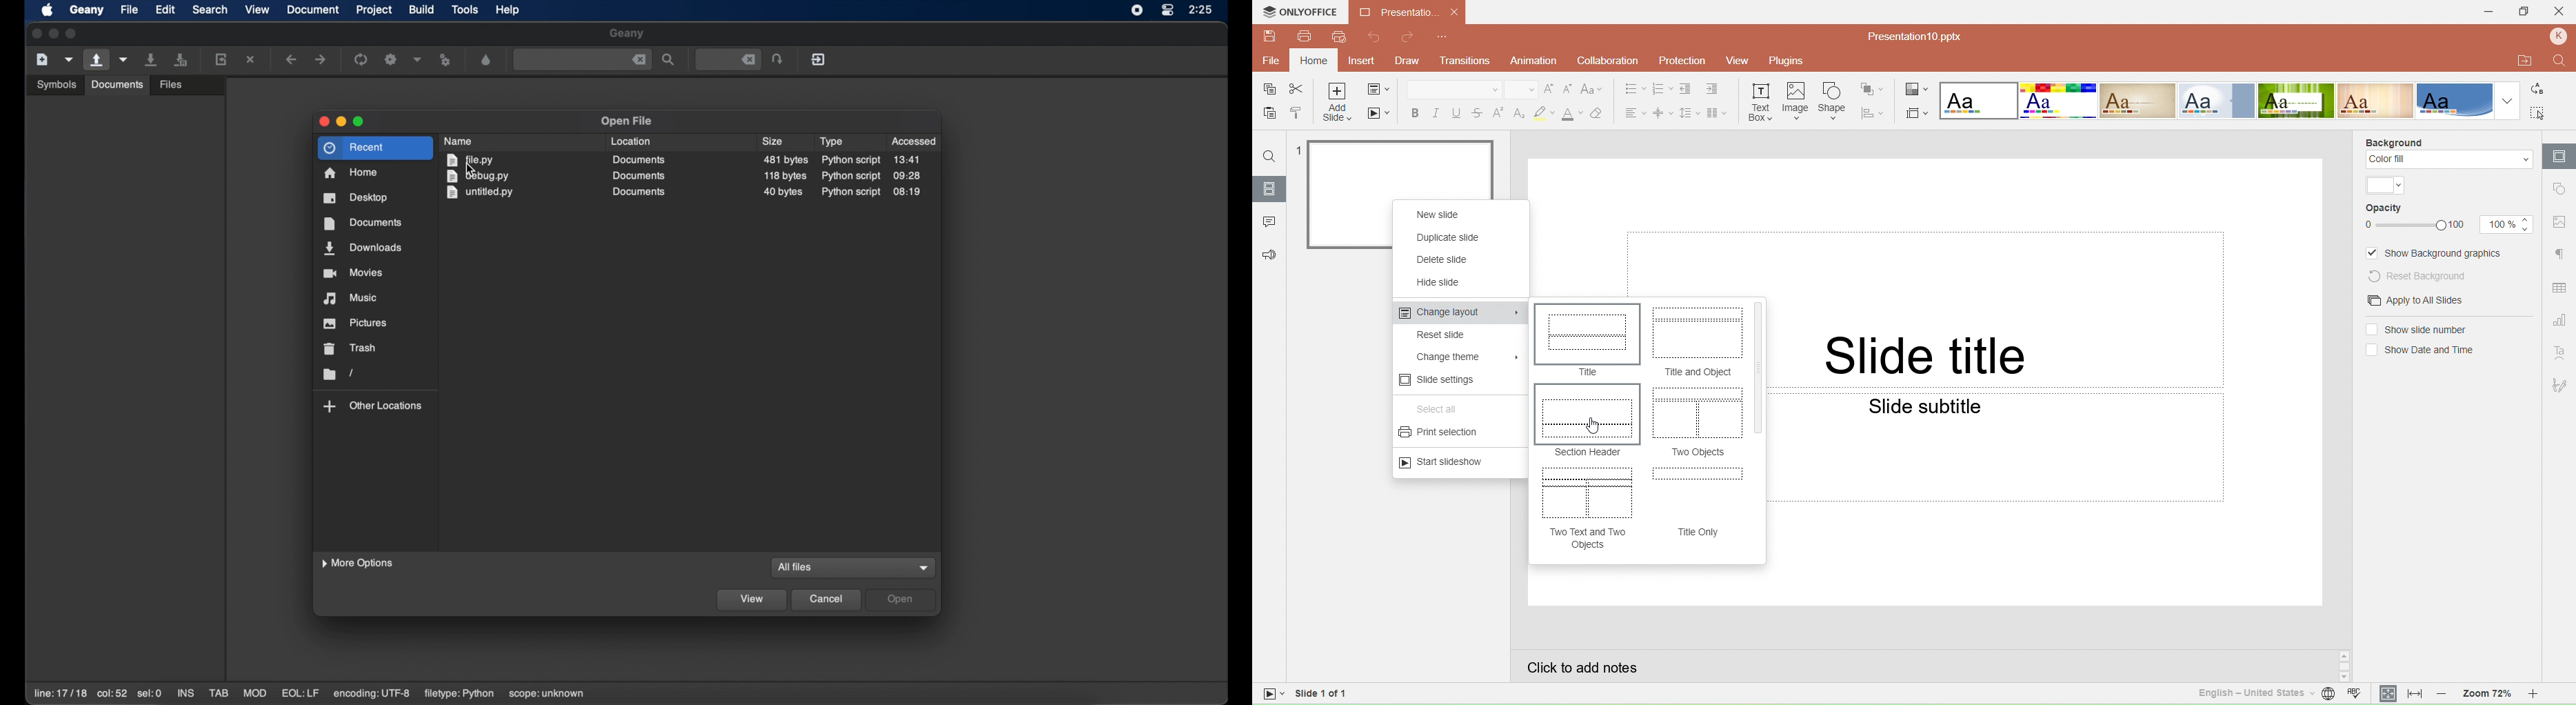 This screenshot has height=728, width=2576. I want to click on Insert, so click(1360, 61).